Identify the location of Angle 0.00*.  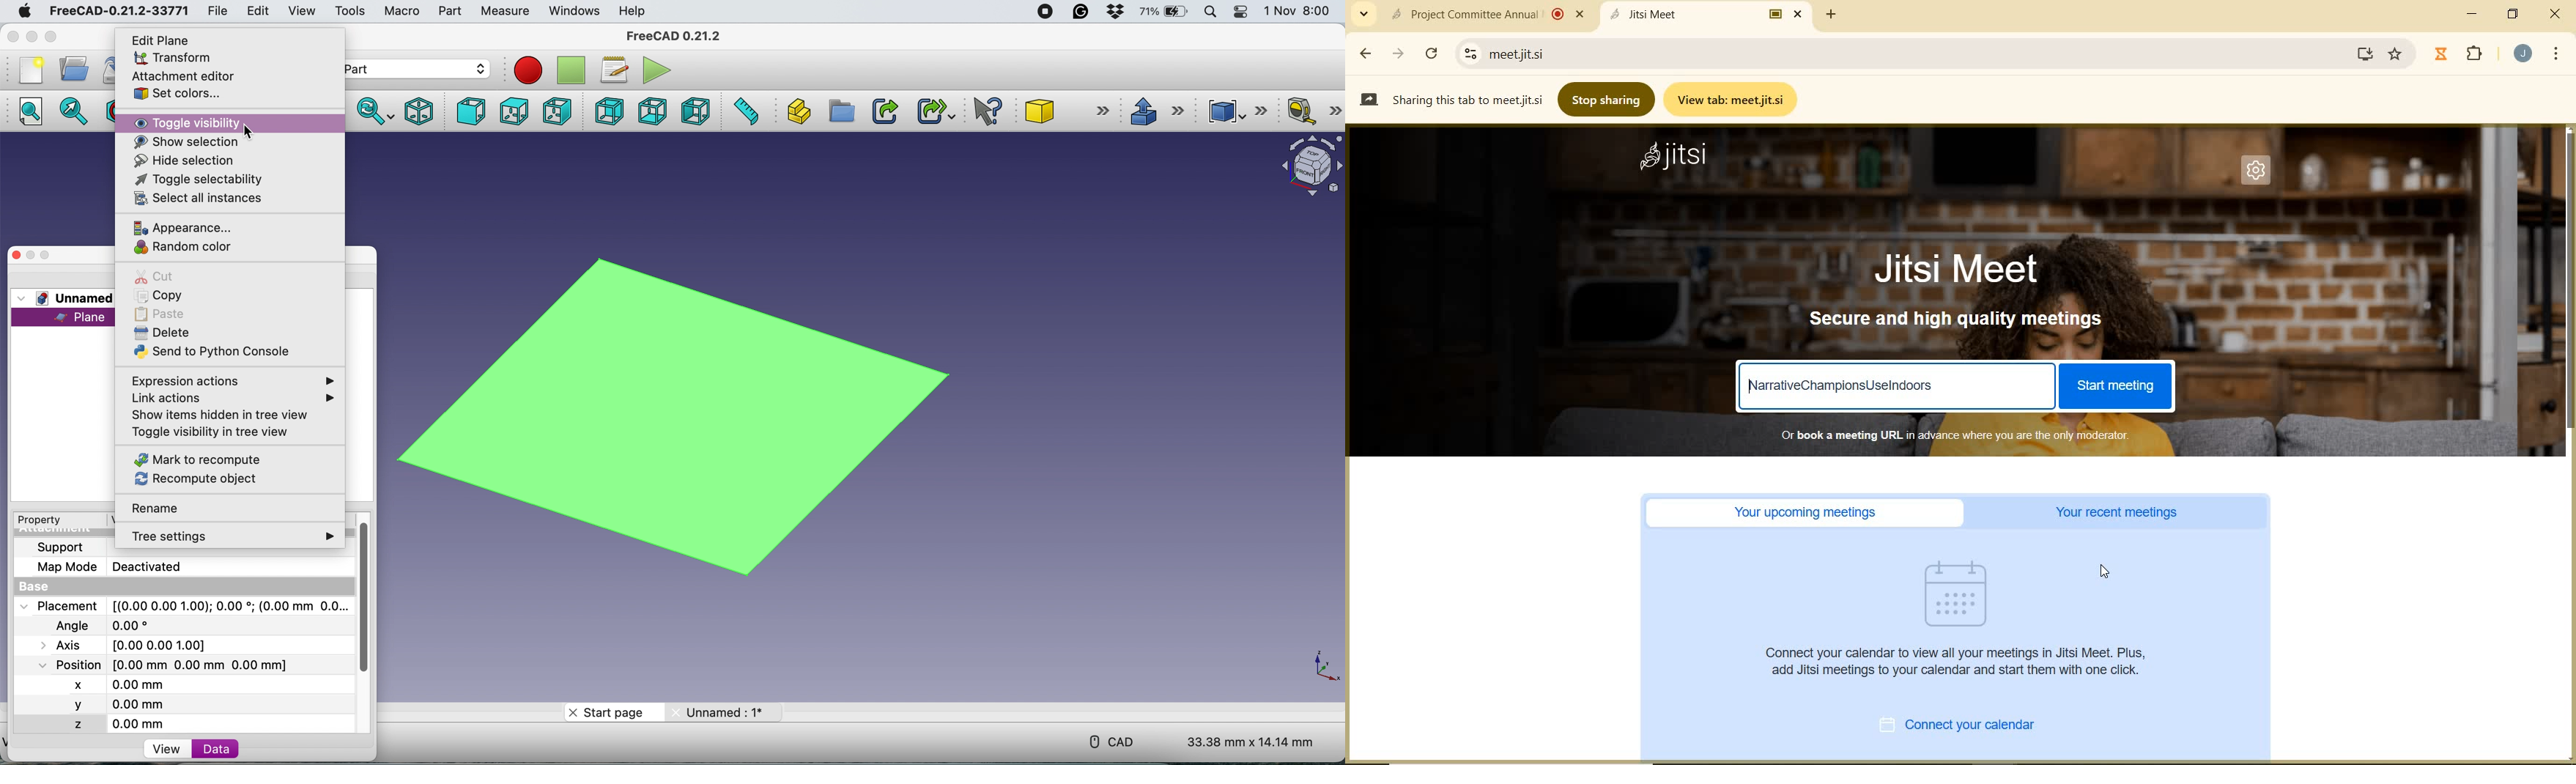
(104, 626).